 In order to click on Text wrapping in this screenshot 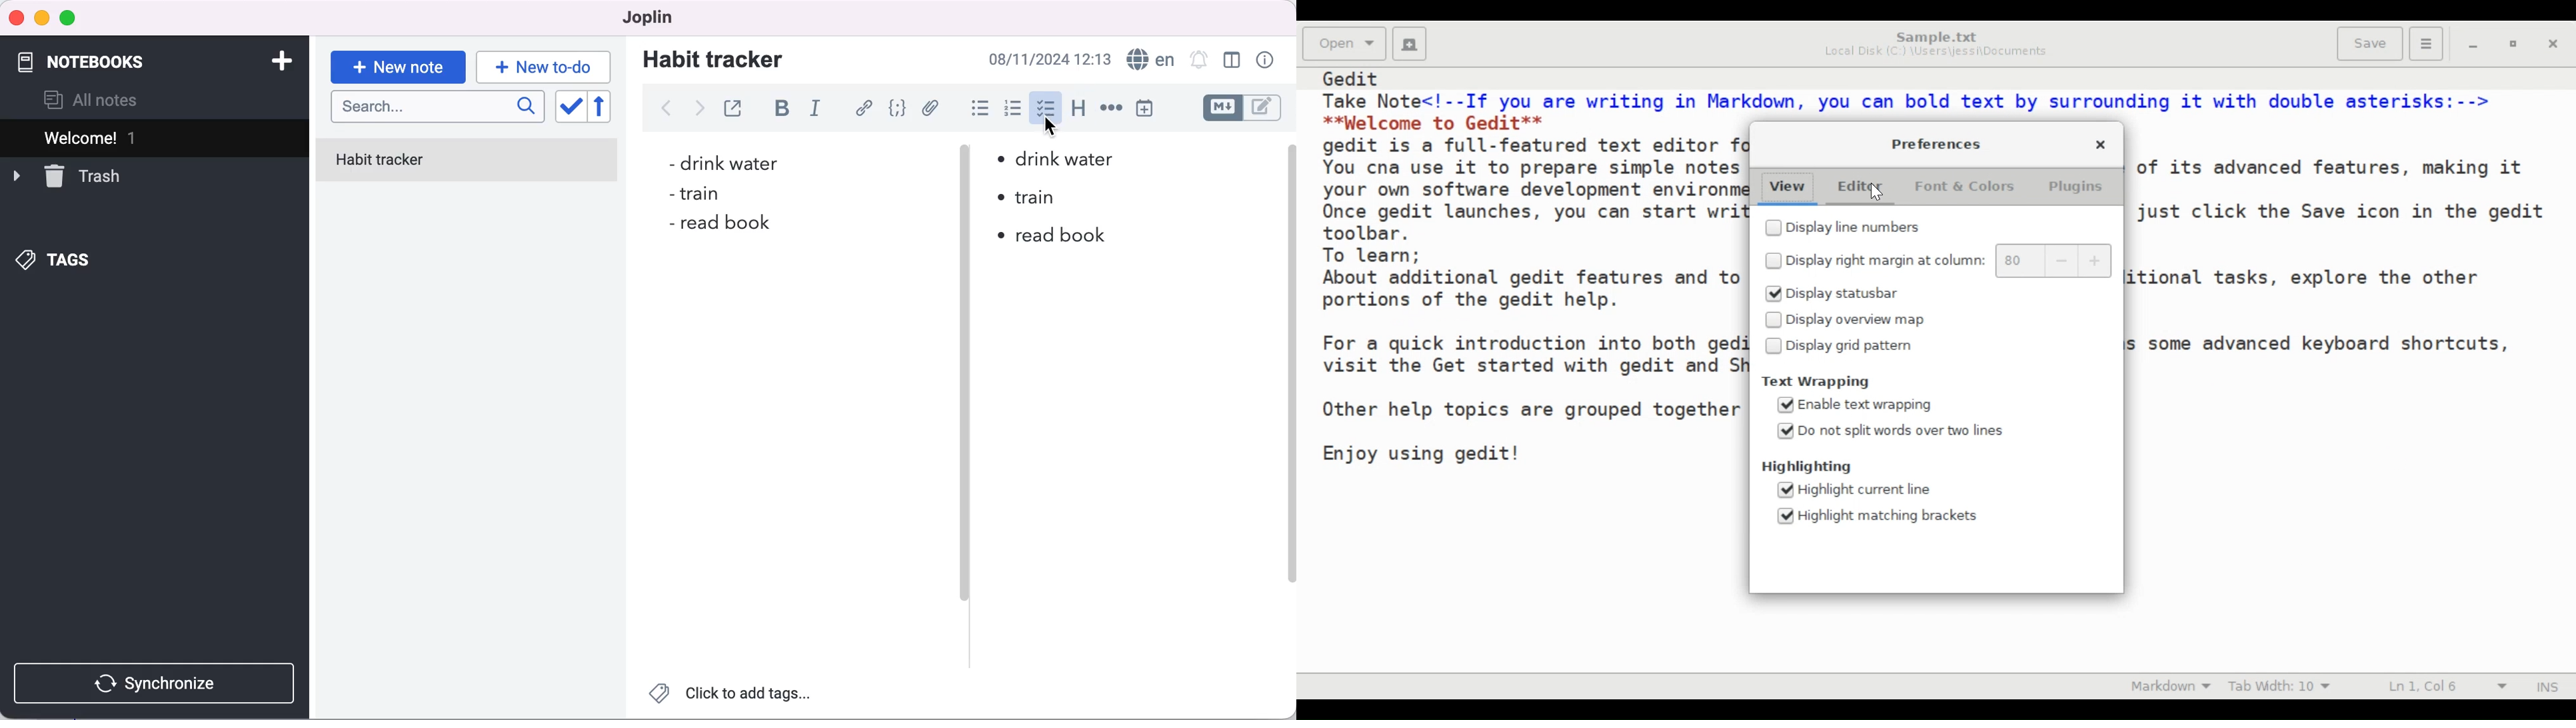, I will do `click(1819, 381)`.